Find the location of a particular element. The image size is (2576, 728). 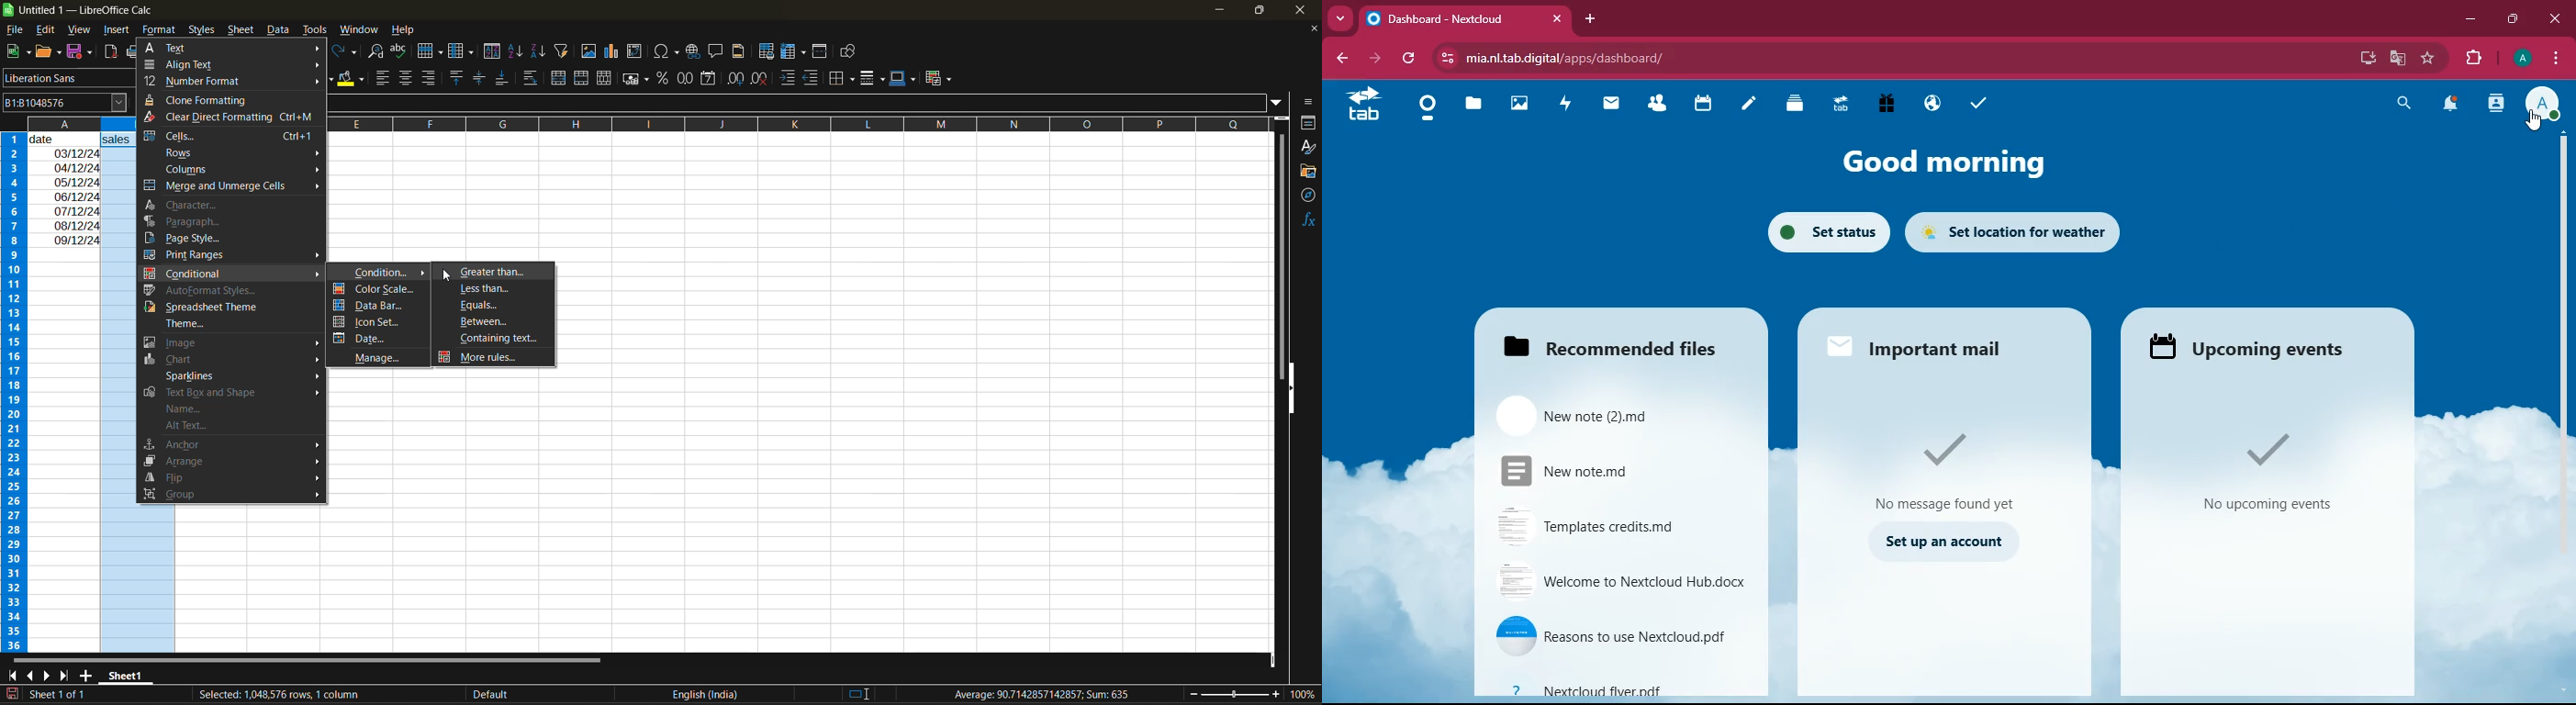

export directly as pdf is located at coordinates (110, 52).